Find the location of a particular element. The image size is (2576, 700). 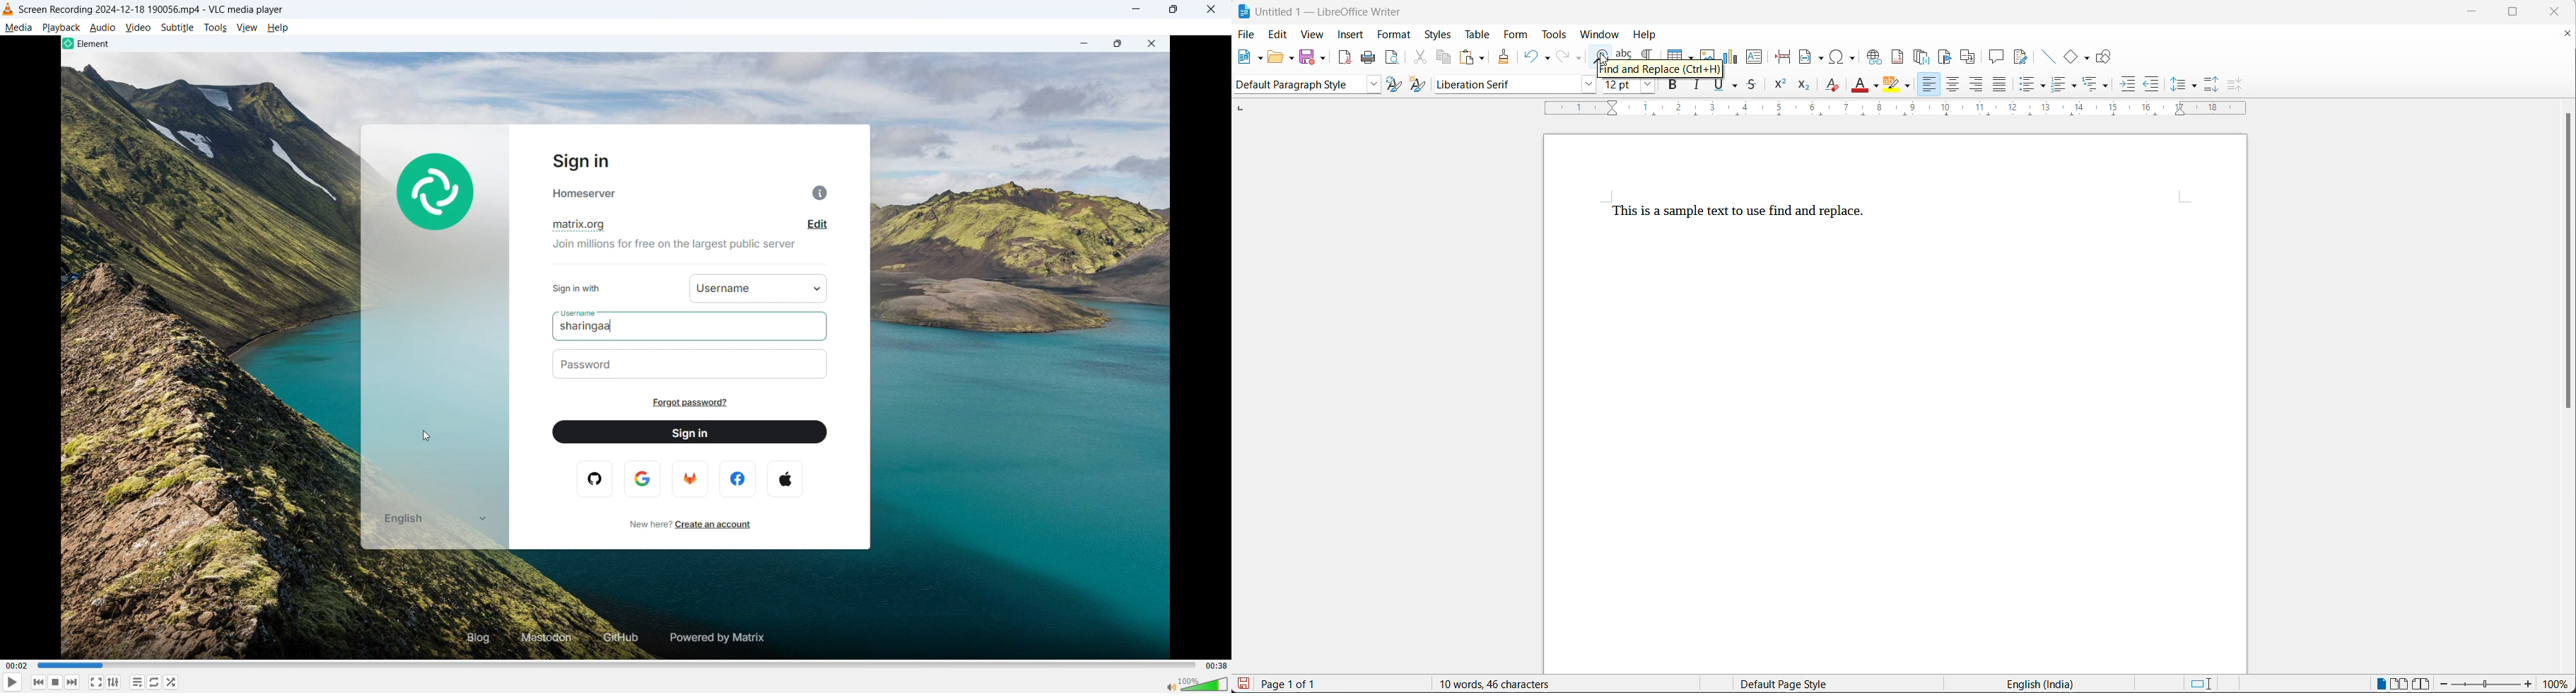

insert footnote is located at coordinates (1899, 57).